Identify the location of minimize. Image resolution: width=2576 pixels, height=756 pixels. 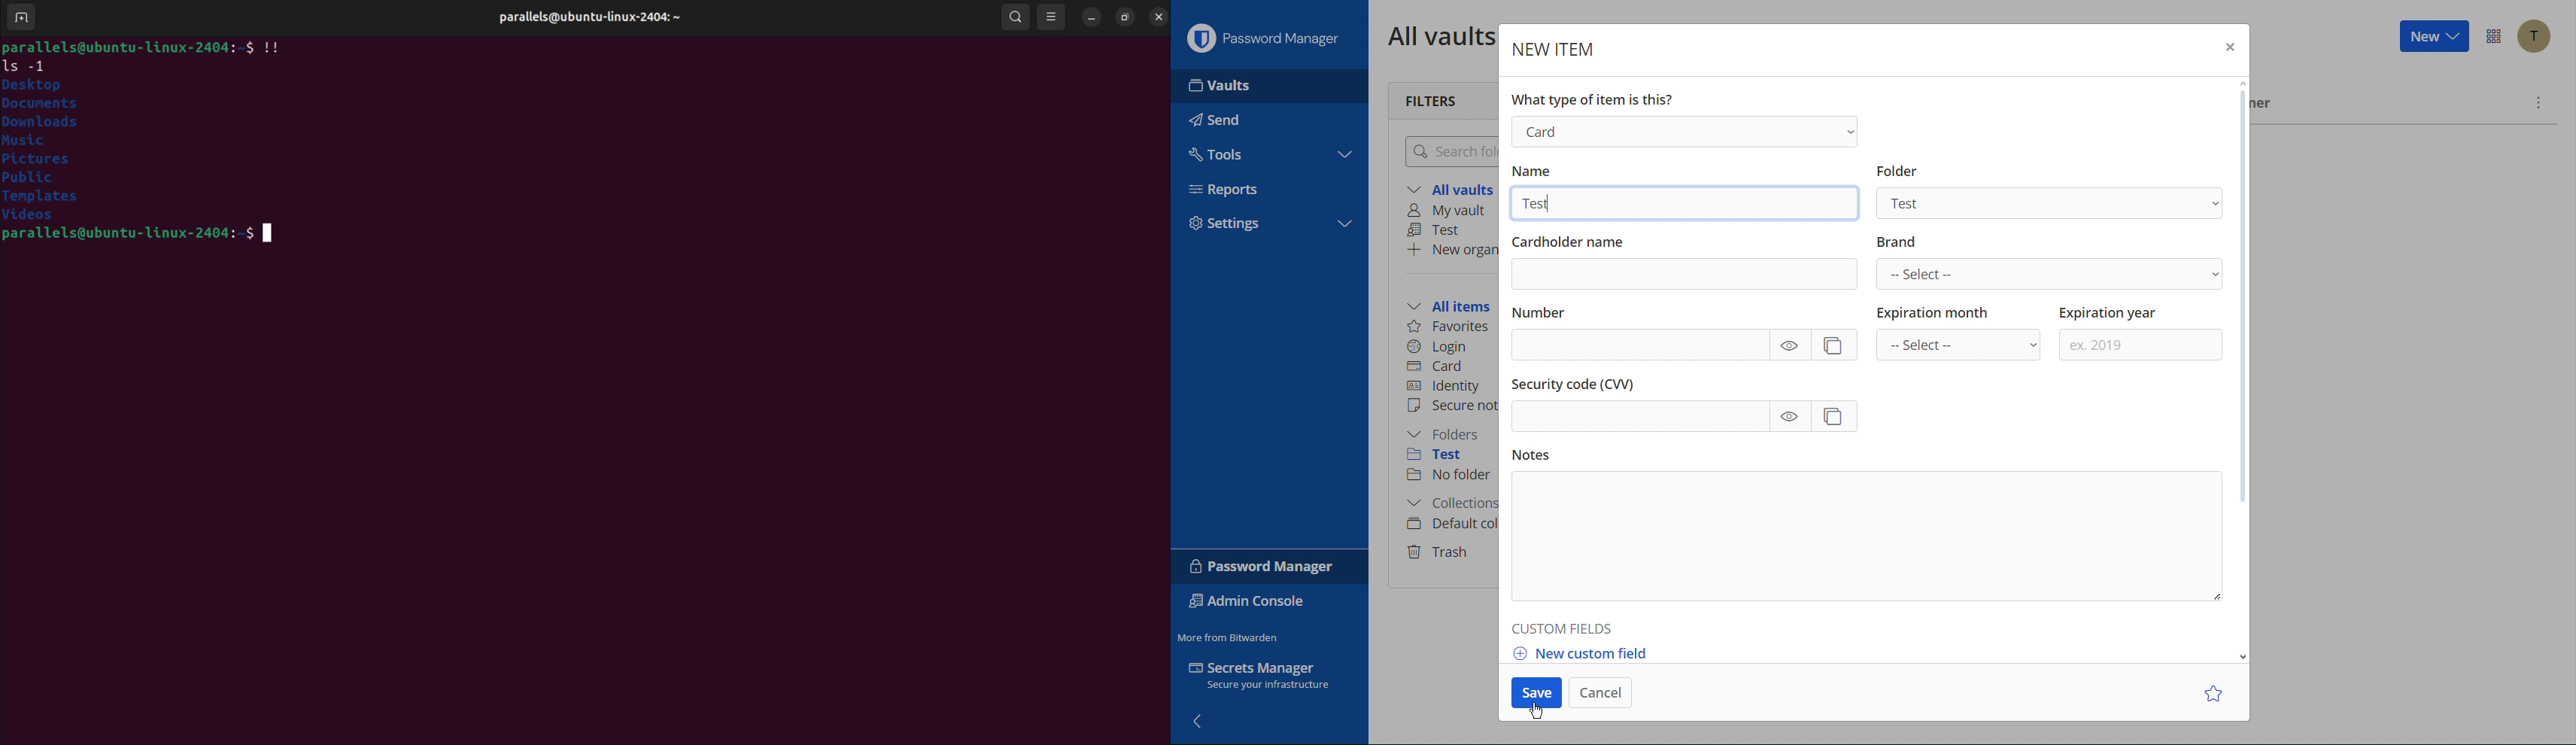
(1093, 18).